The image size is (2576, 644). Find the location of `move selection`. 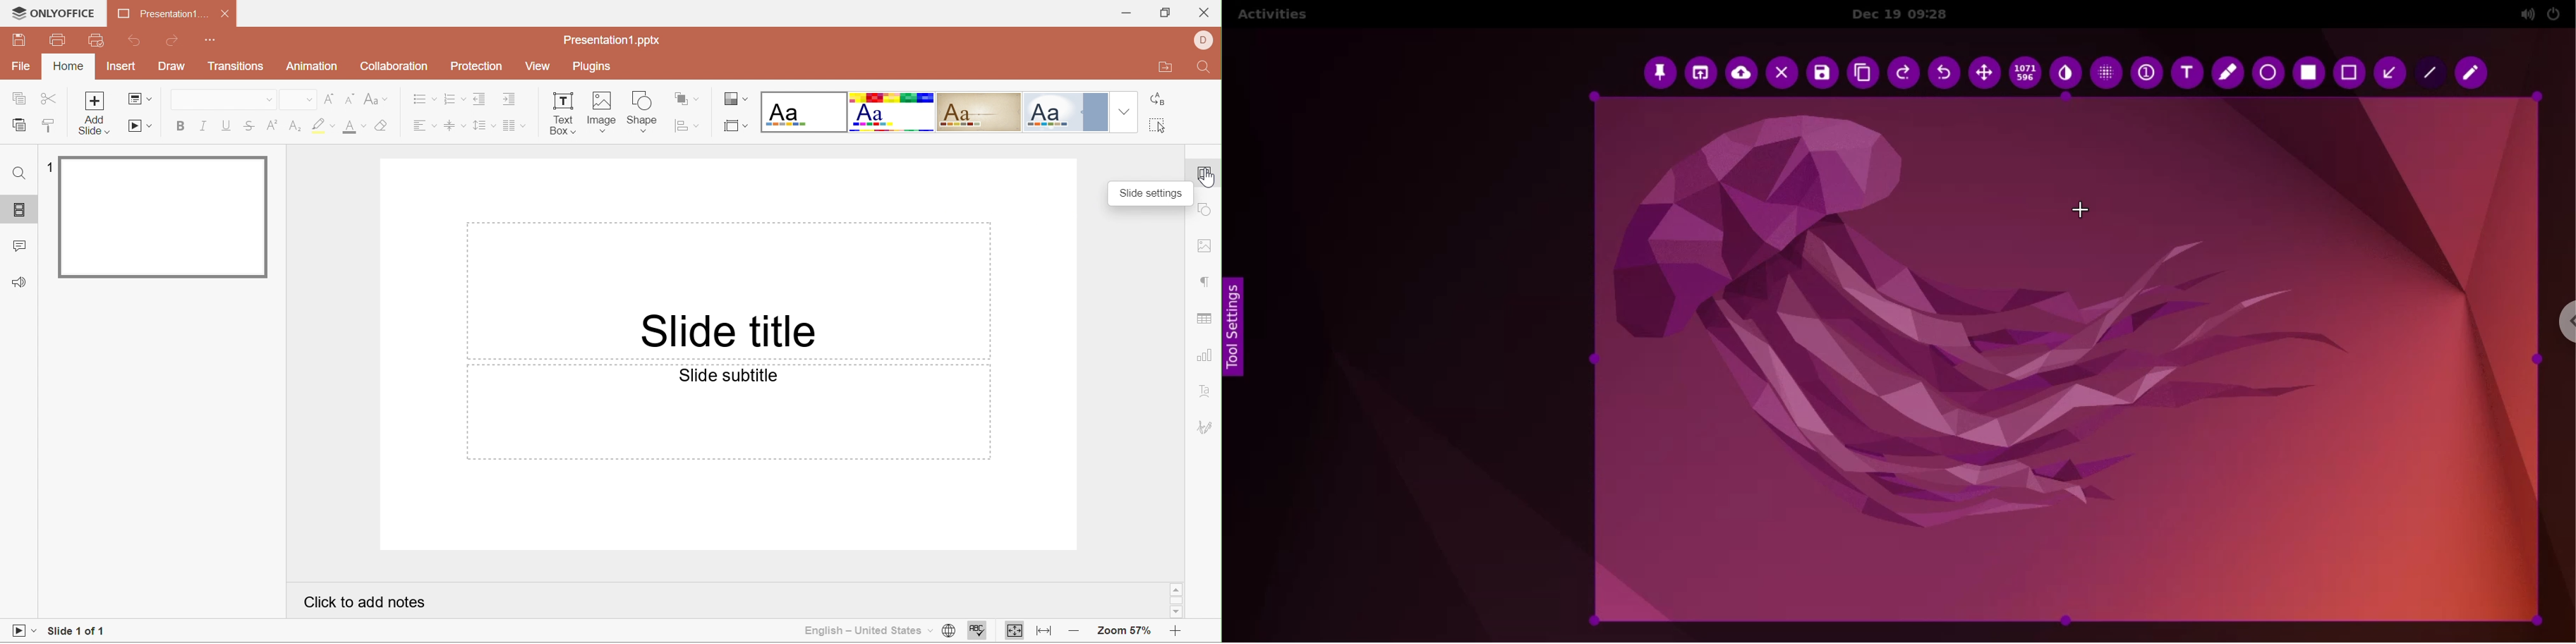

move selection is located at coordinates (1988, 75).